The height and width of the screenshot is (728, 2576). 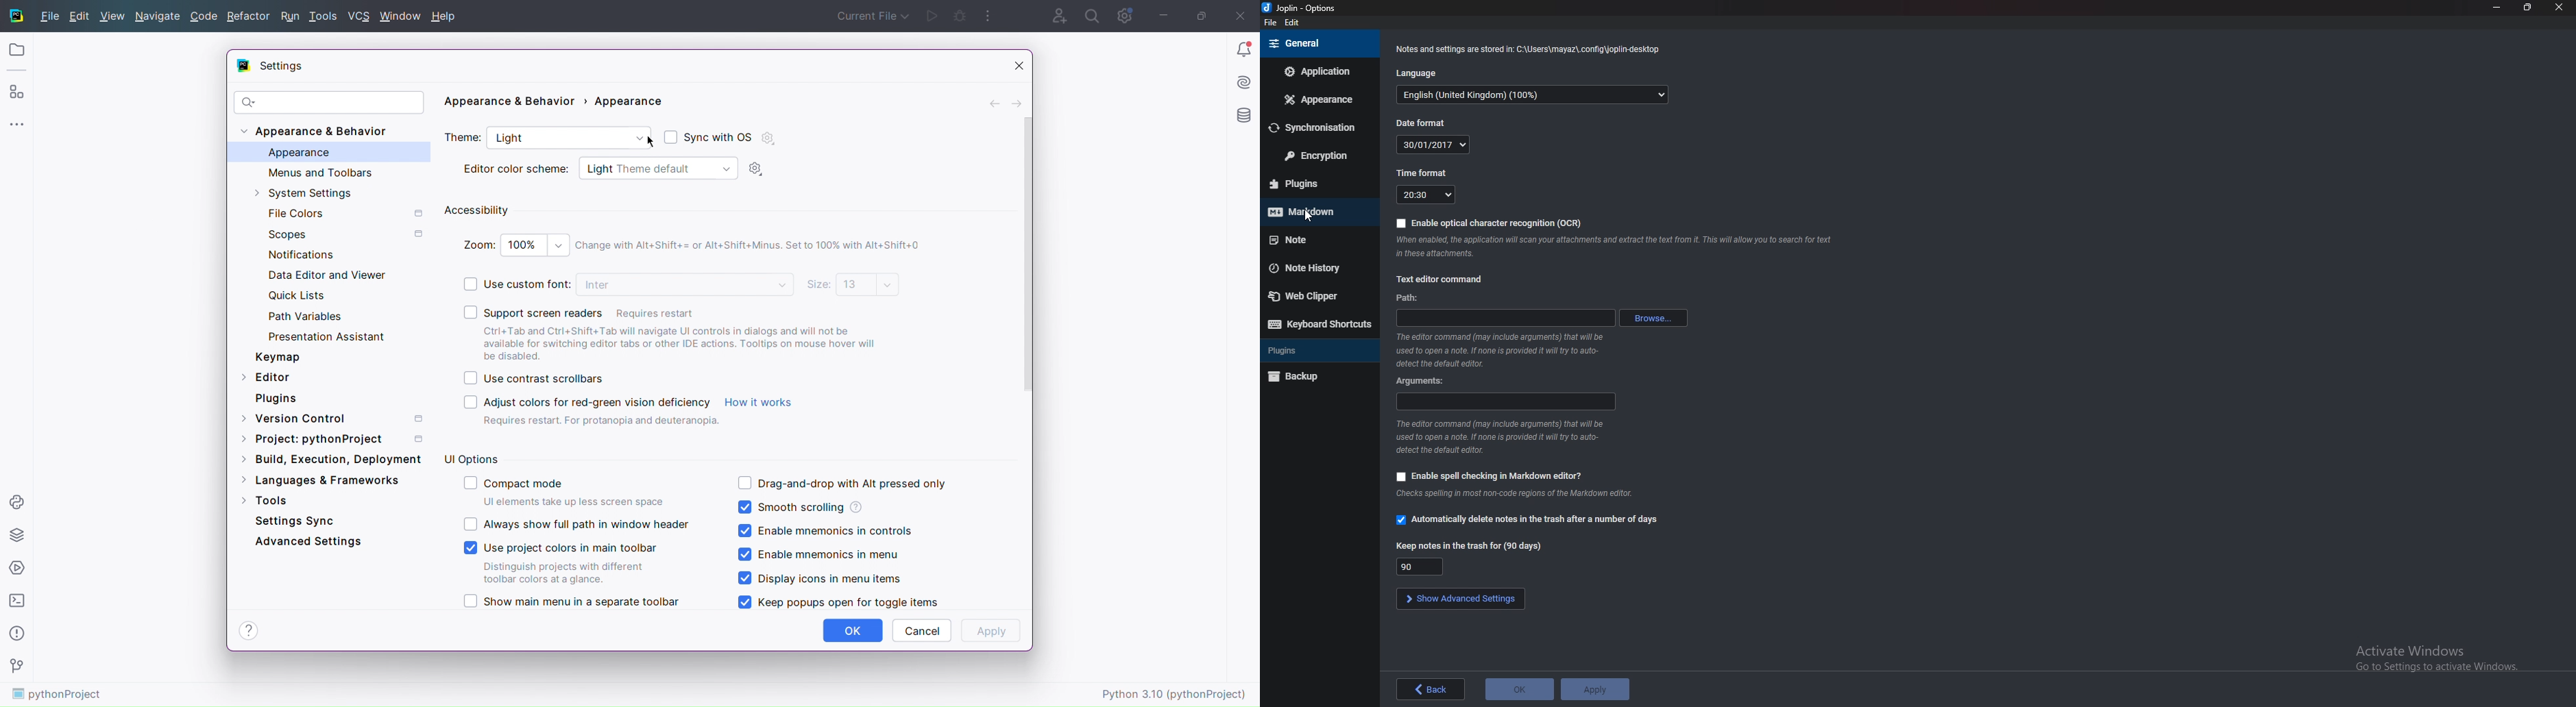 What do you see at coordinates (1319, 99) in the screenshot?
I see `Appearance` at bounding box center [1319, 99].